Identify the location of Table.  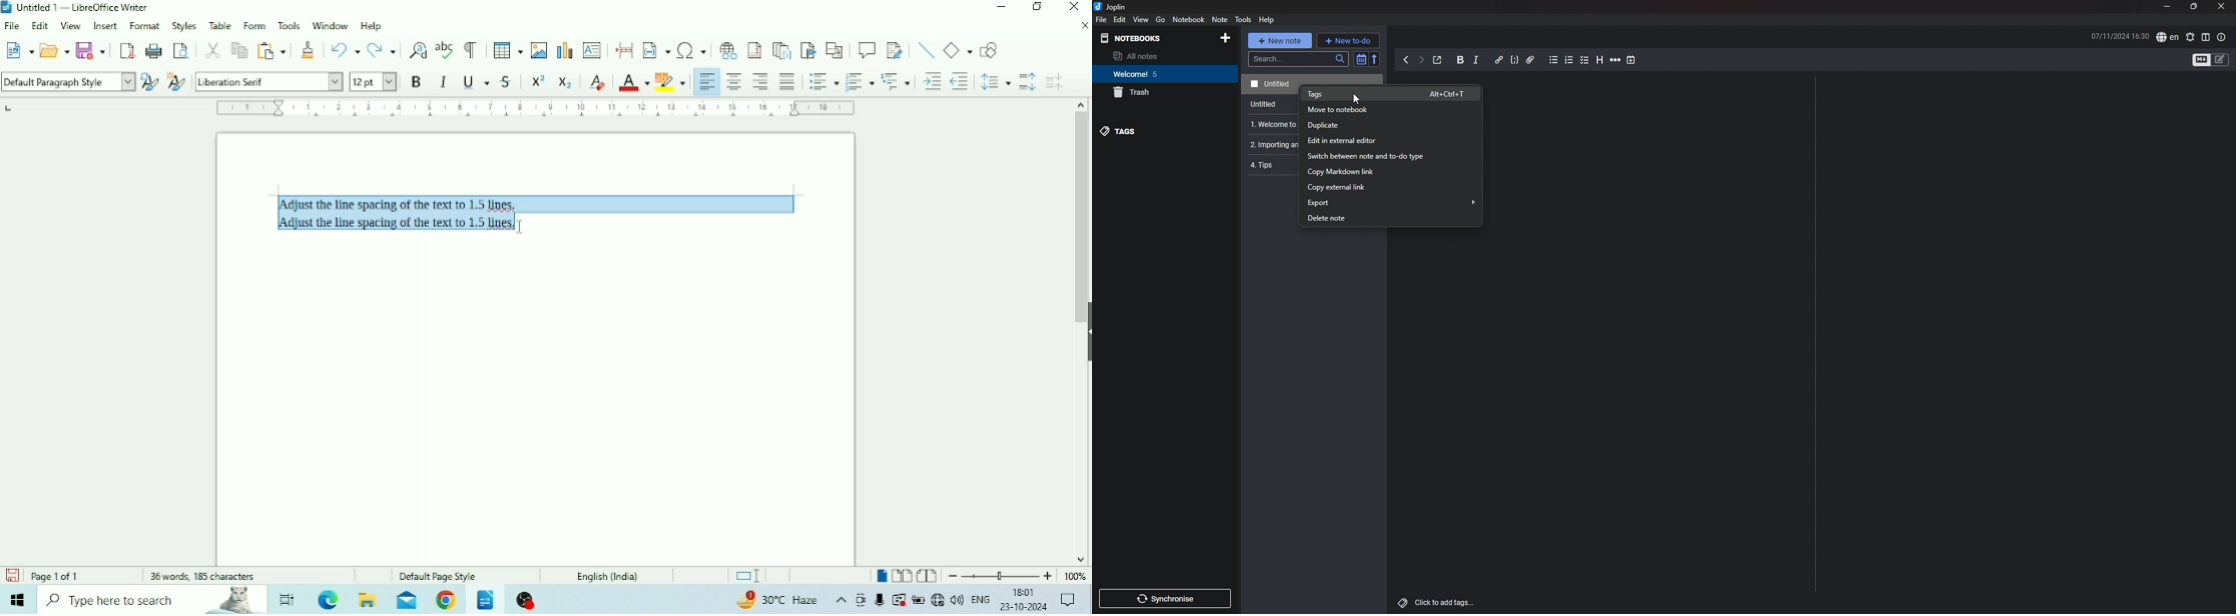
(221, 25).